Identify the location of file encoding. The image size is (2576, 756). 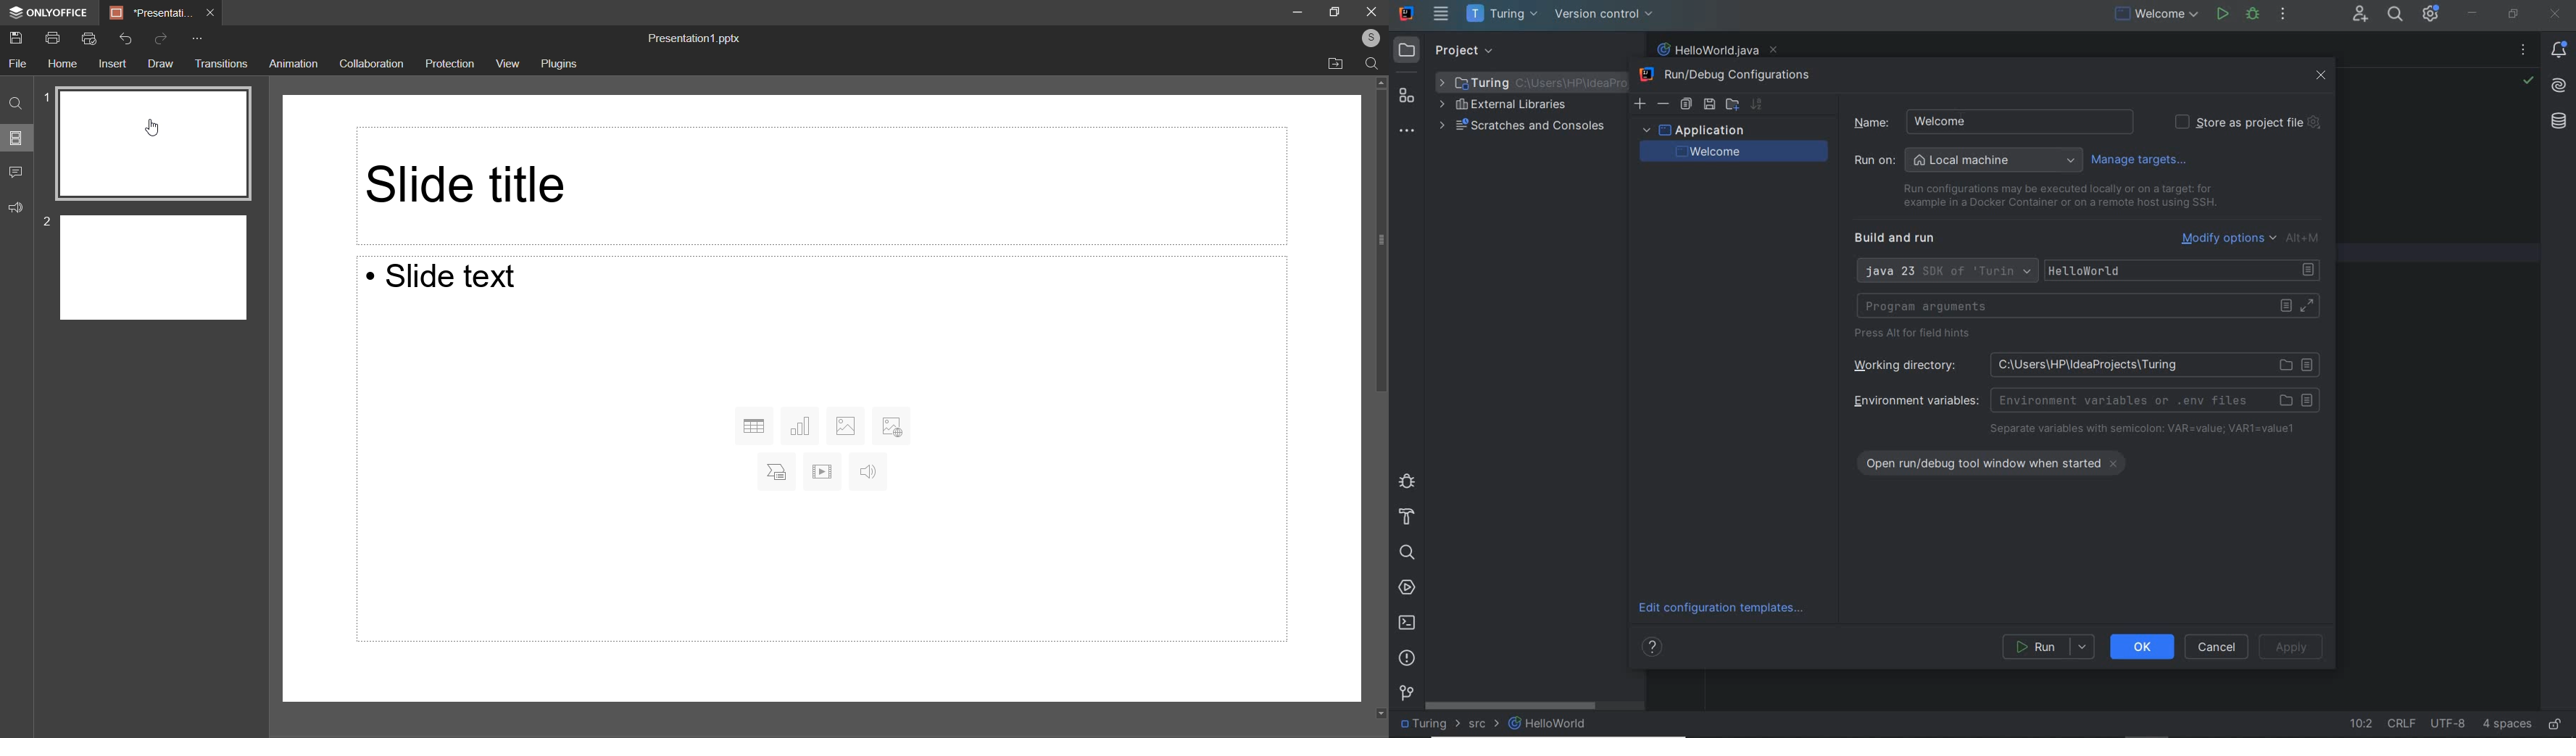
(2449, 723).